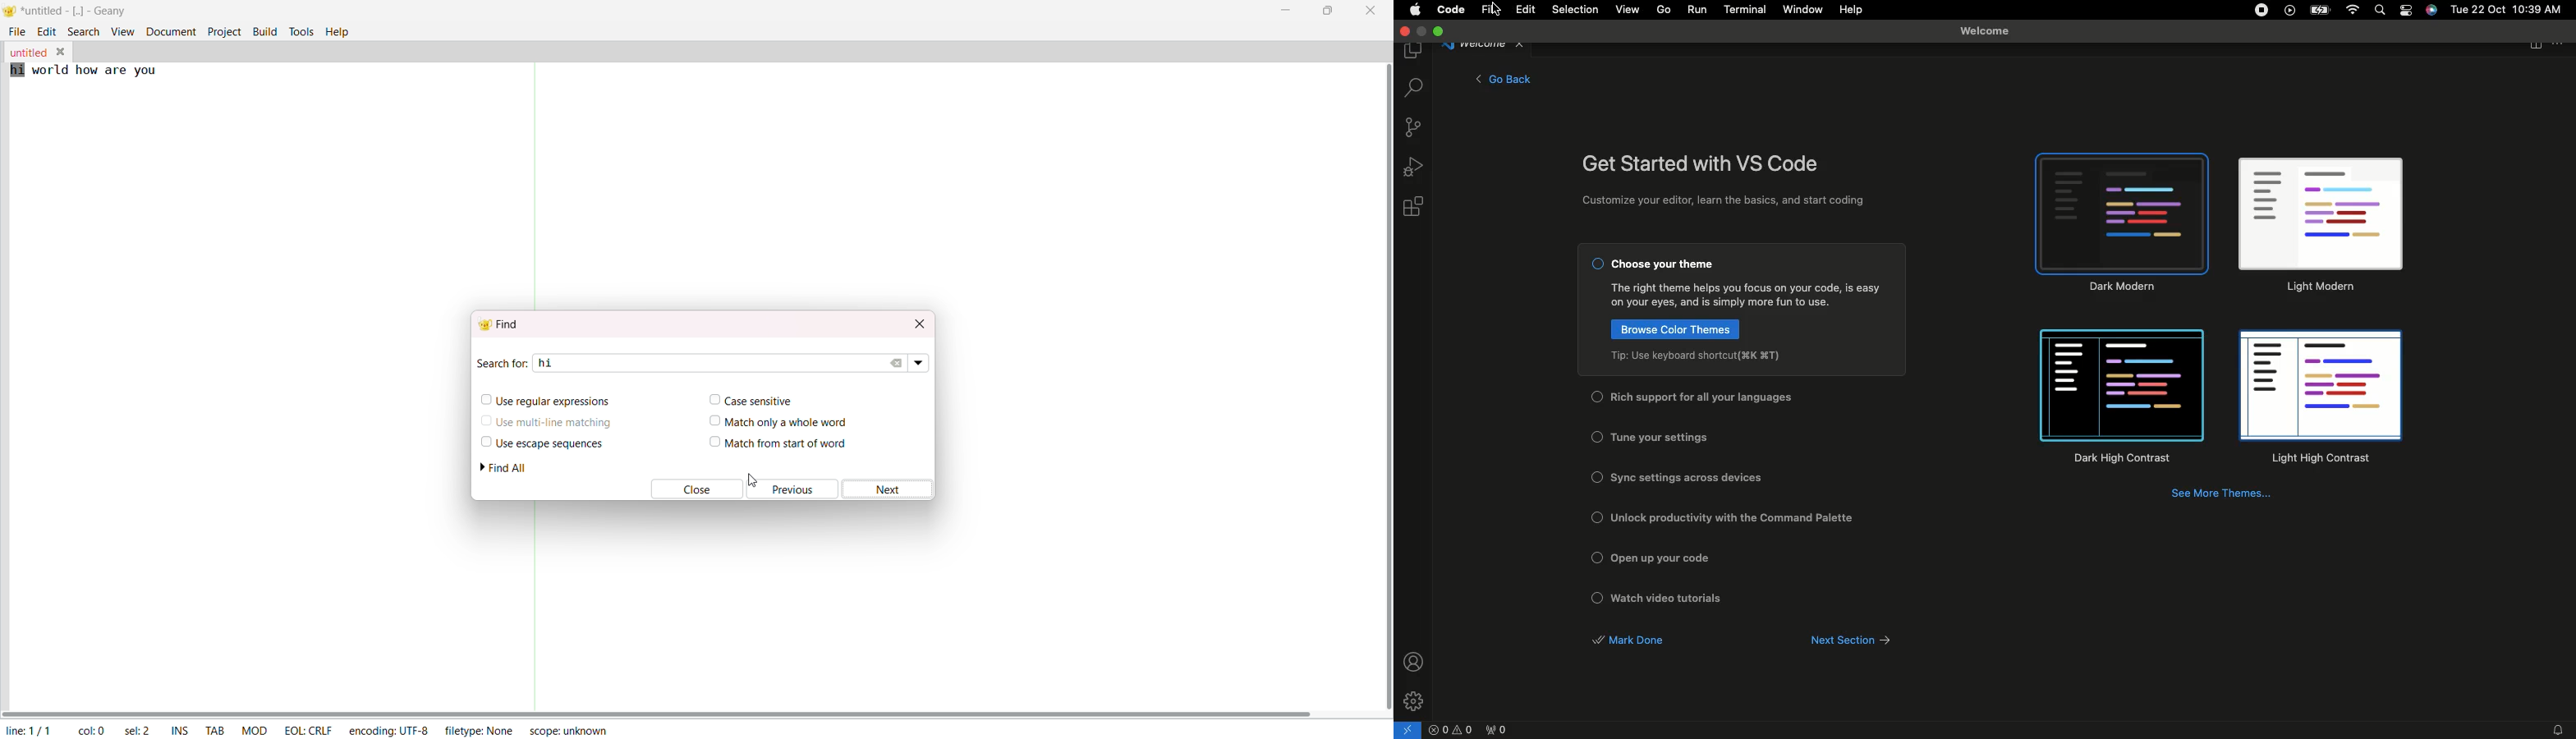 This screenshot has width=2576, height=756. I want to click on Run, so click(1697, 11).